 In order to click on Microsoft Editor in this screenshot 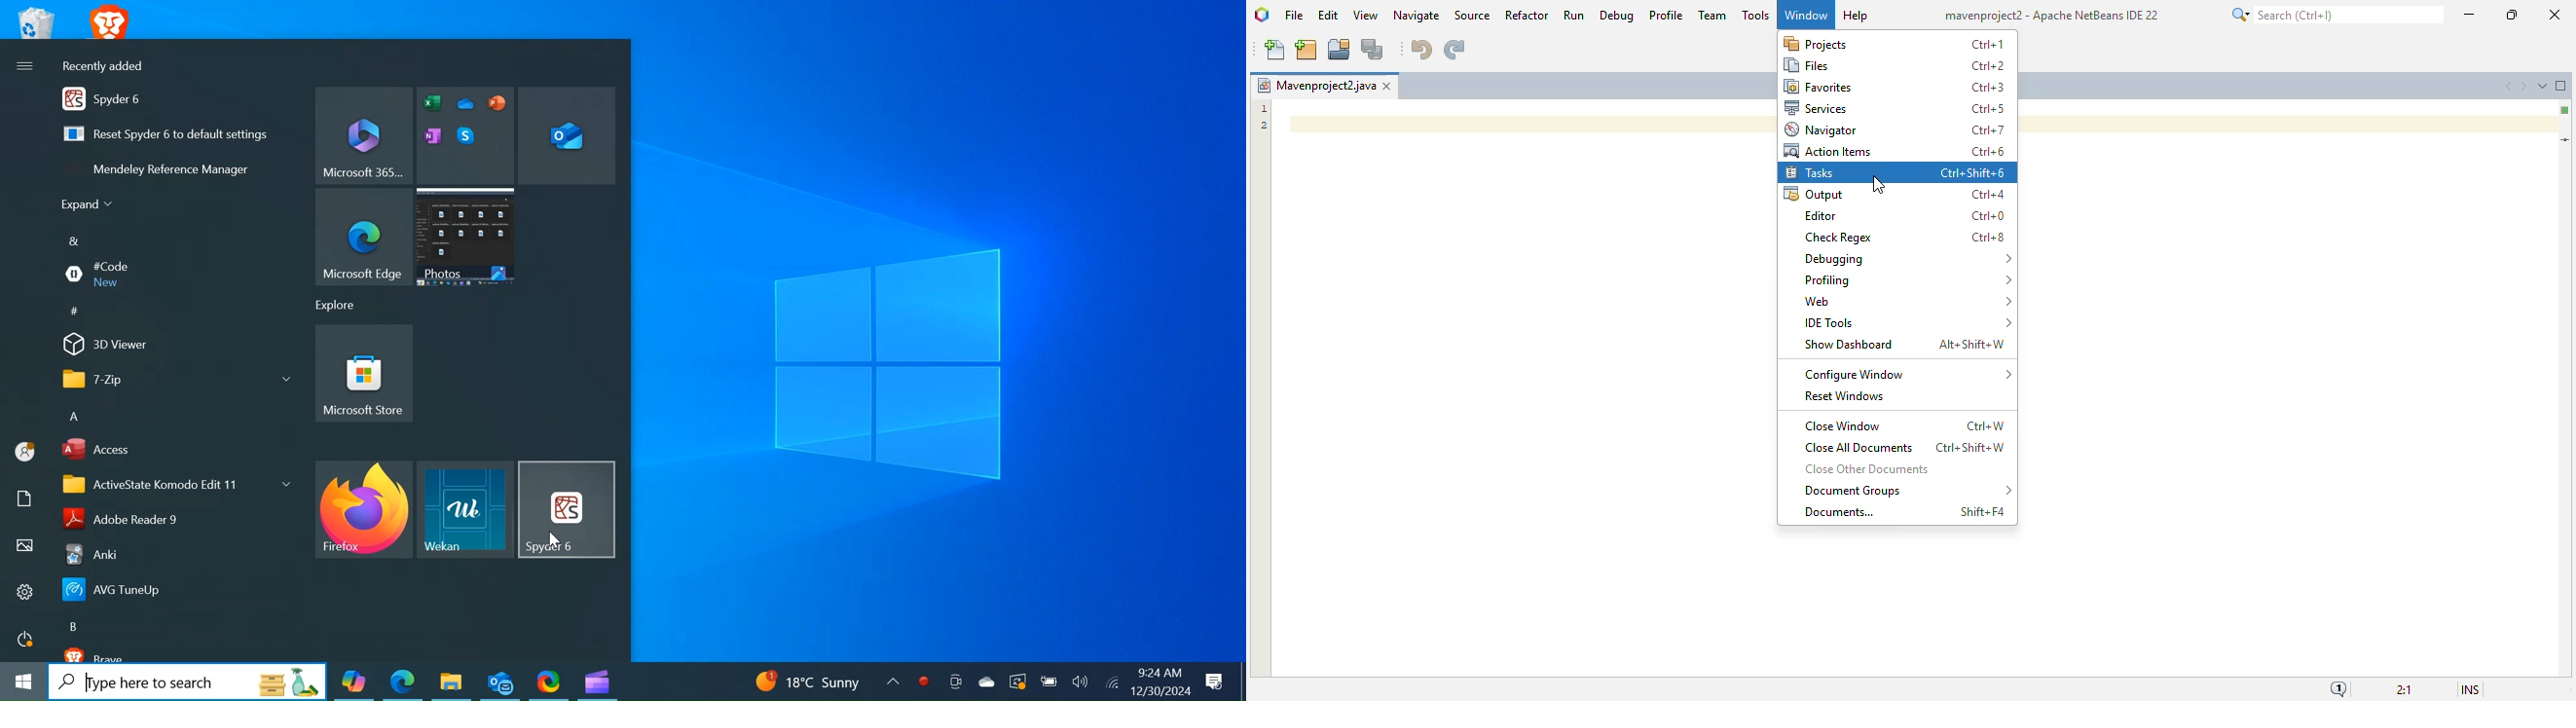, I will do `click(466, 135)`.